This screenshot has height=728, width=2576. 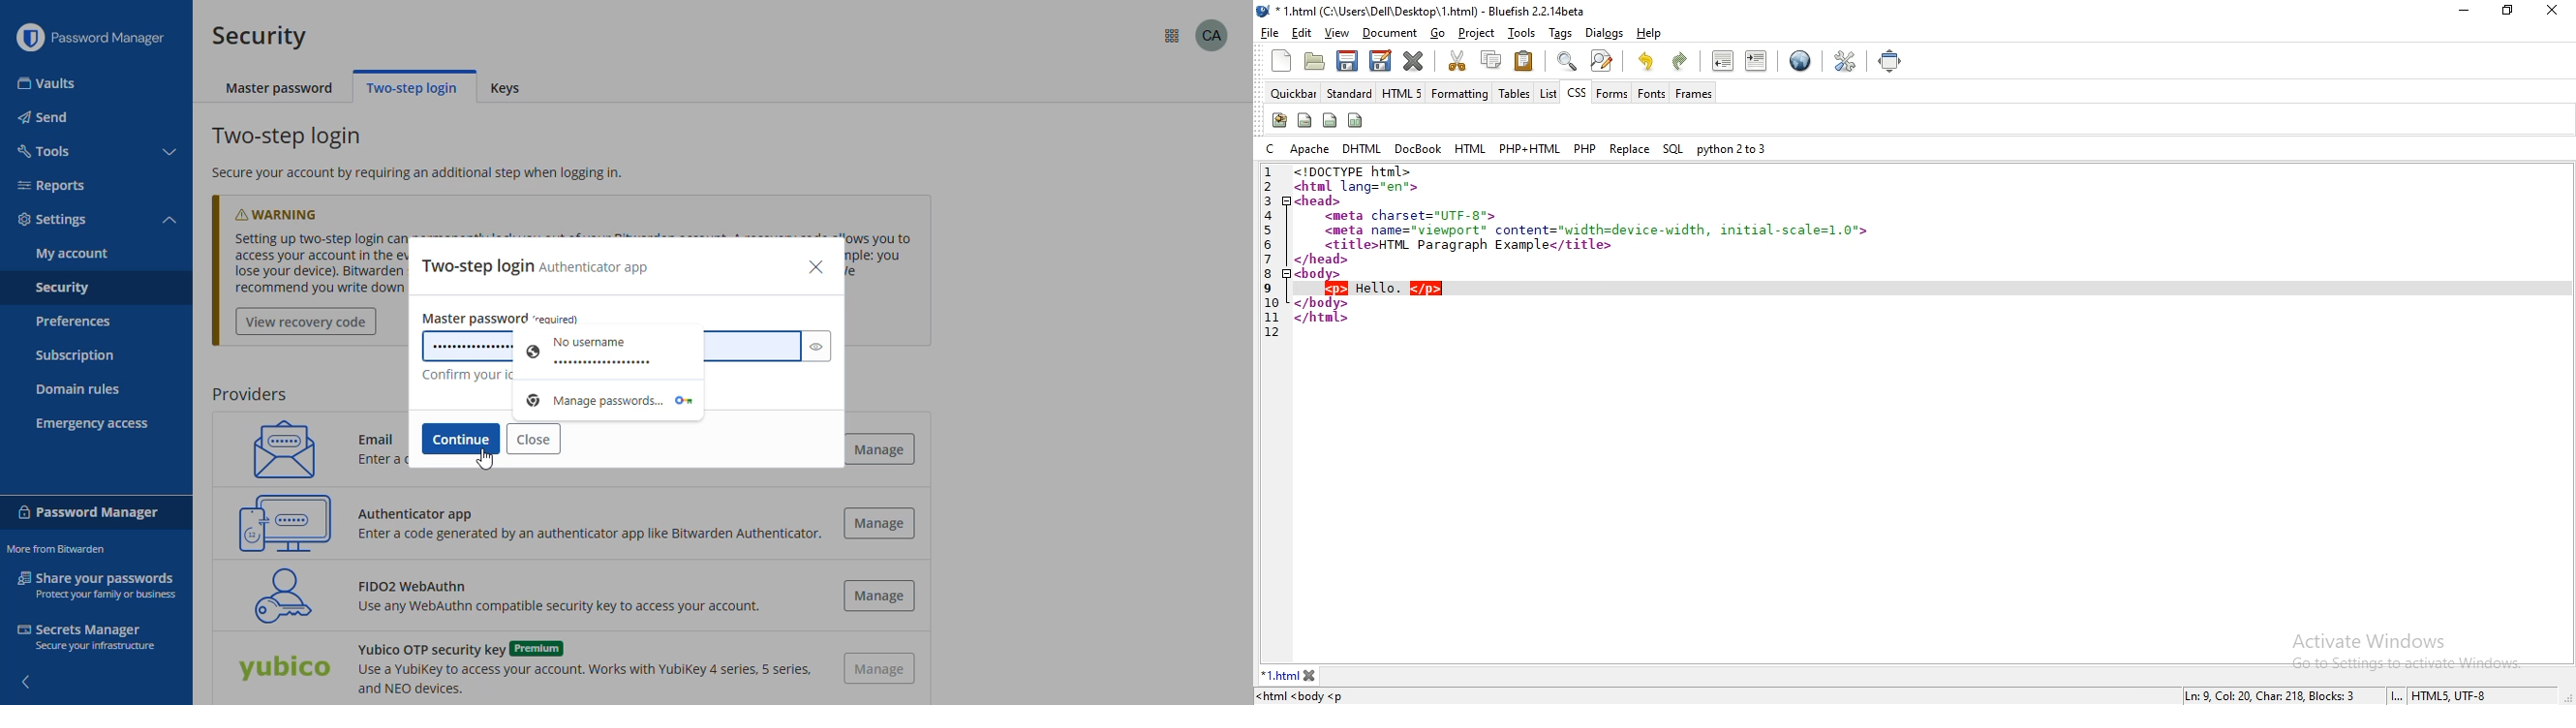 What do you see at coordinates (278, 448) in the screenshot?
I see `email` at bounding box center [278, 448].